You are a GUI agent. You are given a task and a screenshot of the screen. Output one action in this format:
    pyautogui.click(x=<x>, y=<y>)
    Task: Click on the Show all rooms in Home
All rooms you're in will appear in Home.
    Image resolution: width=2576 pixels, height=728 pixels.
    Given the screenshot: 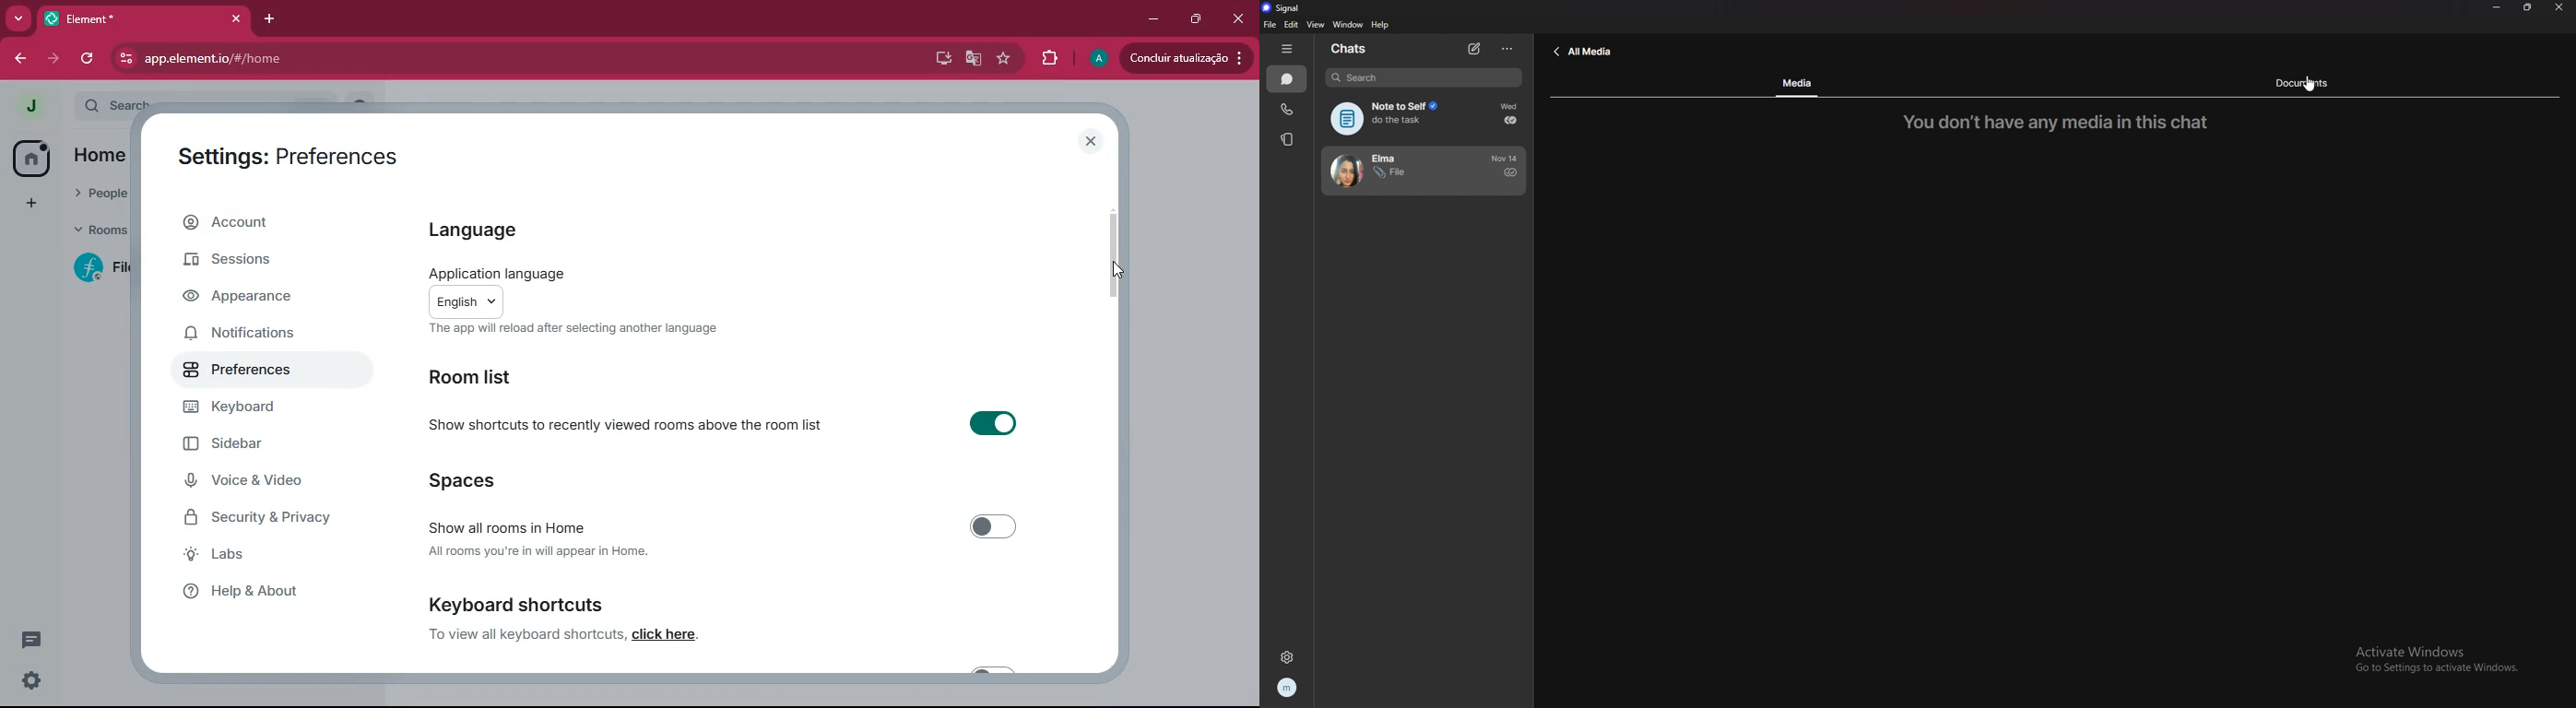 What is the action you would take?
    pyautogui.click(x=718, y=535)
    